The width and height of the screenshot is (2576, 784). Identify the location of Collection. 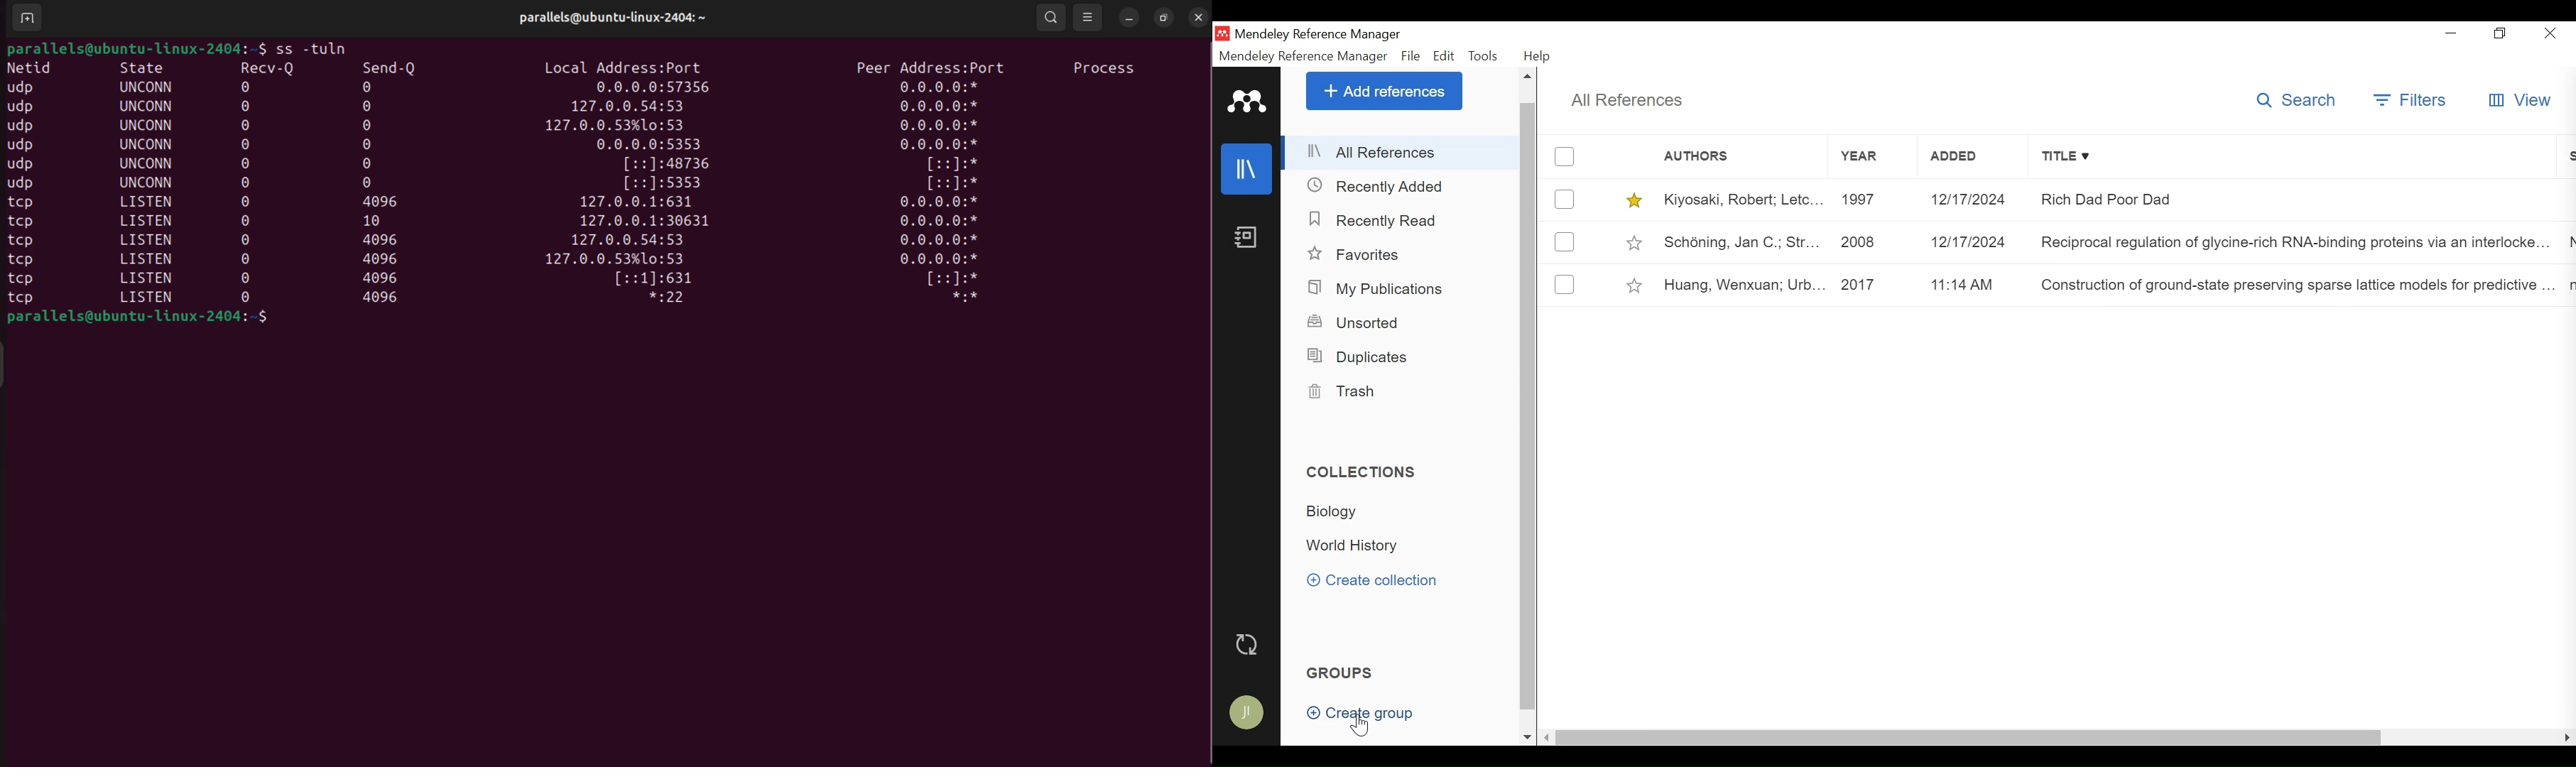
(1361, 470).